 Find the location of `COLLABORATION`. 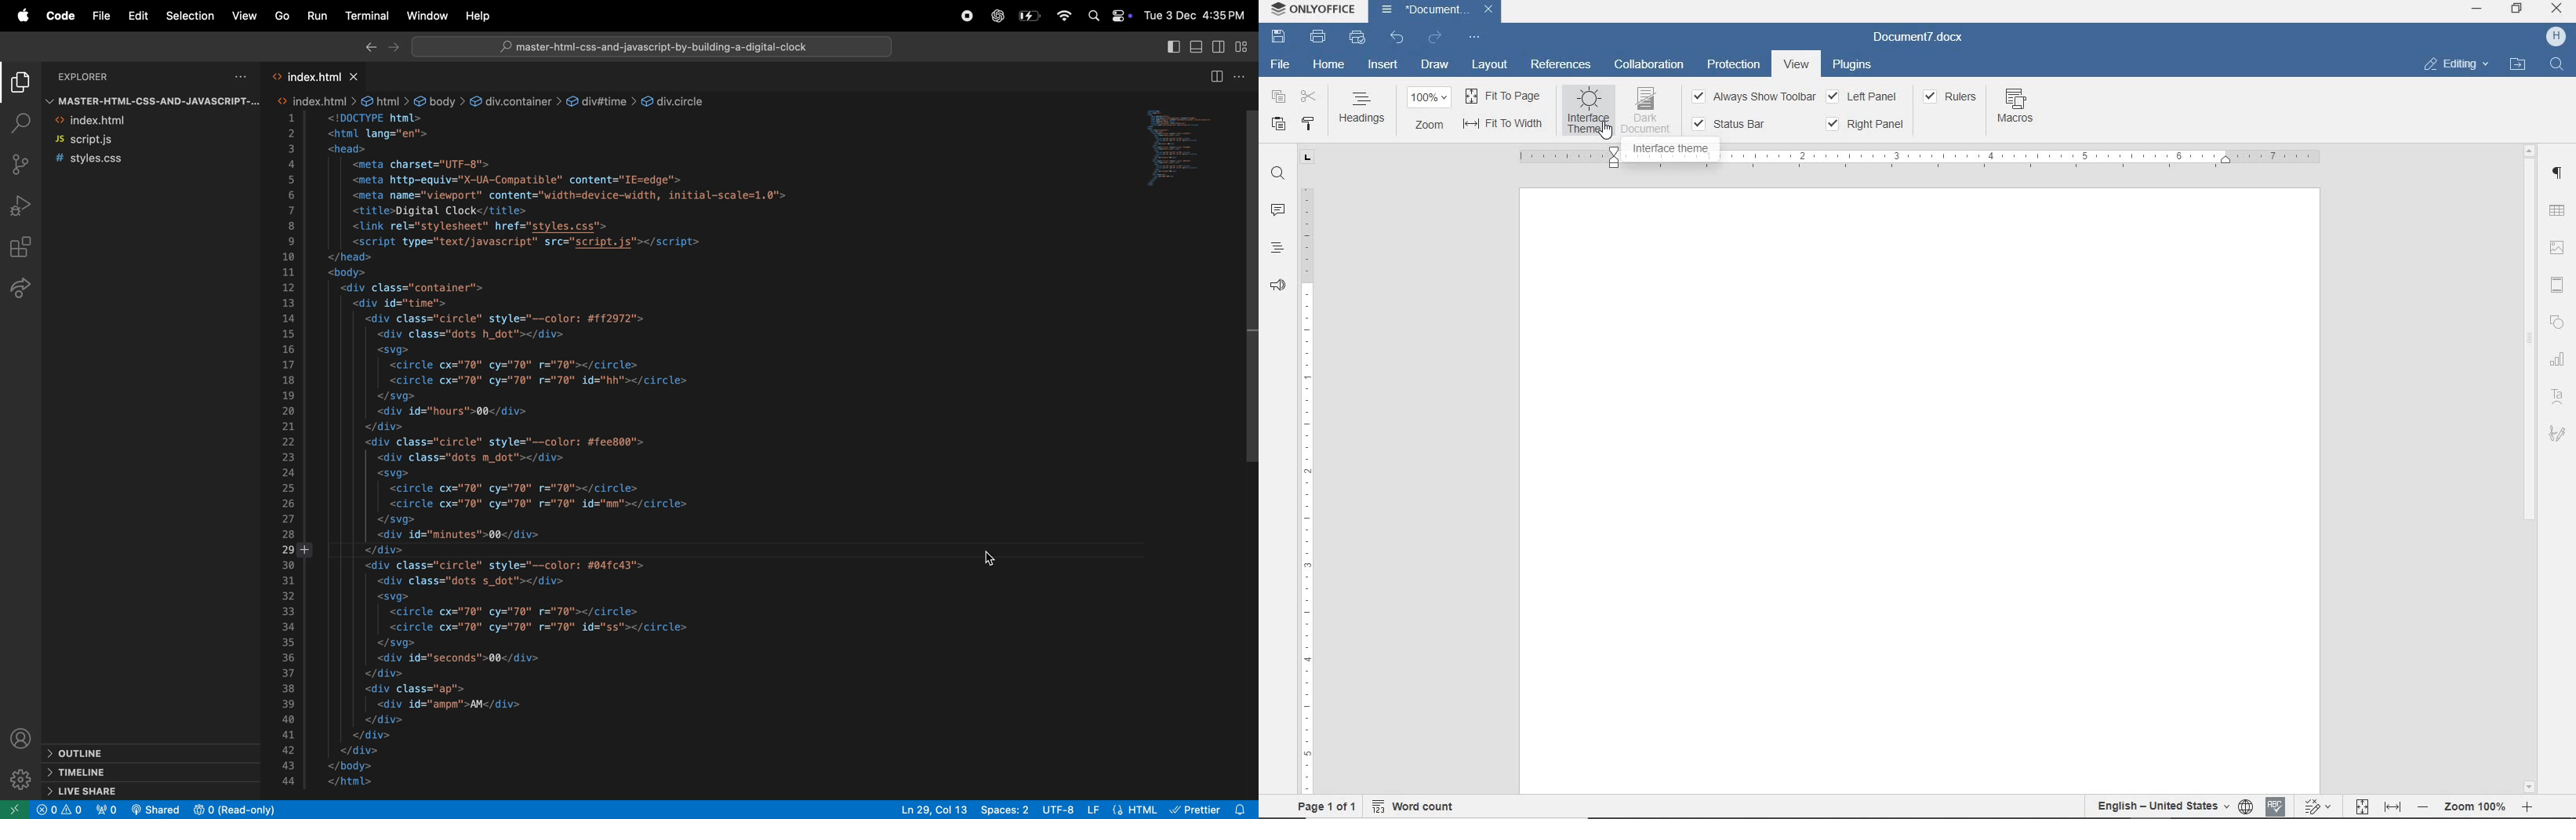

COLLABORATION is located at coordinates (1649, 65).